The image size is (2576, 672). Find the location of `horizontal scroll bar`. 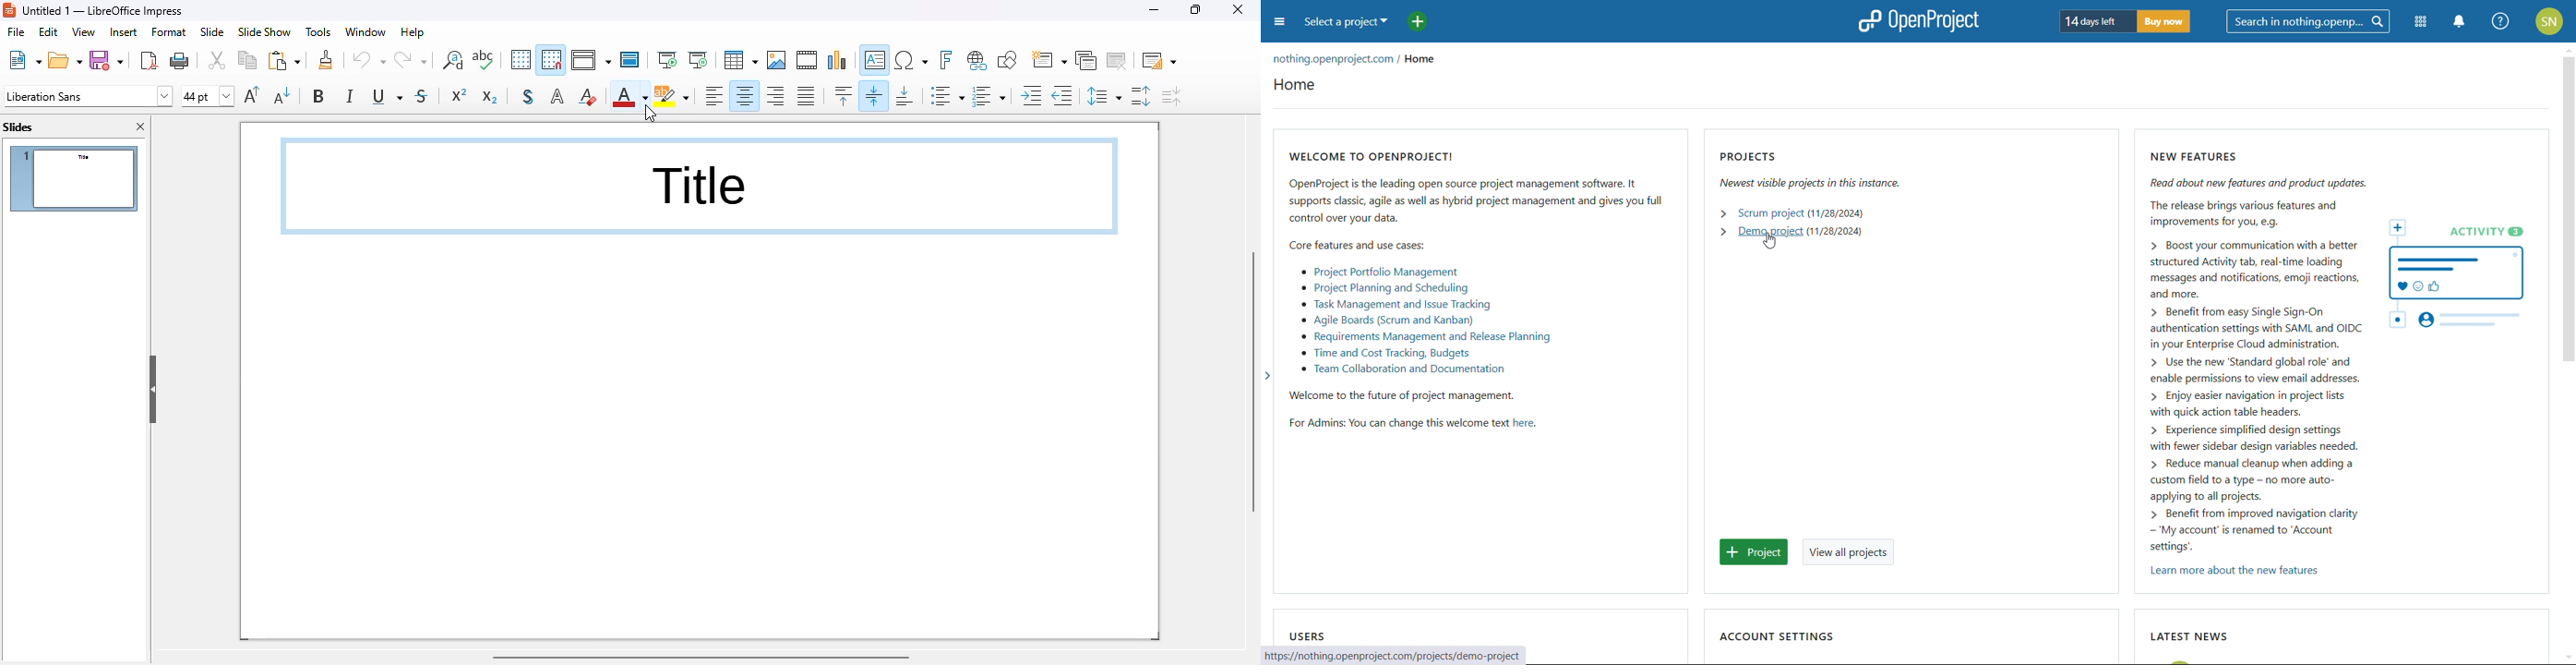

horizontal scroll bar is located at coordinates (701, 657).